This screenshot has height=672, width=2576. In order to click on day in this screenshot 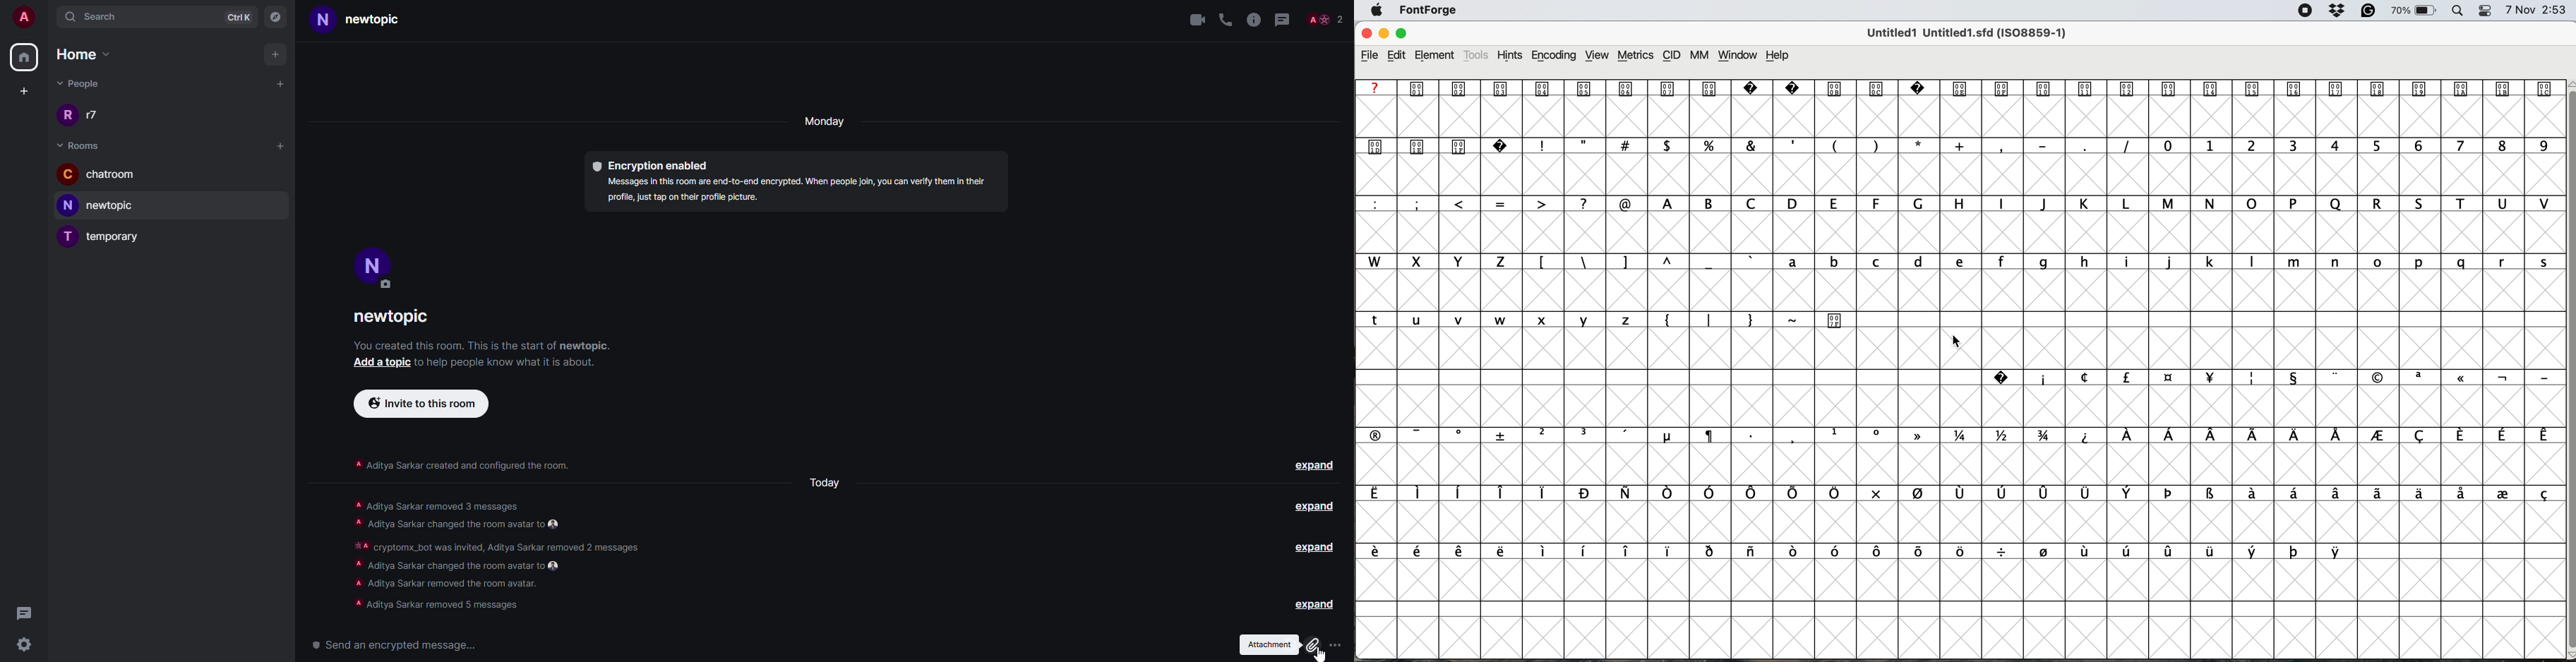, I will do `click(829, 123)`.